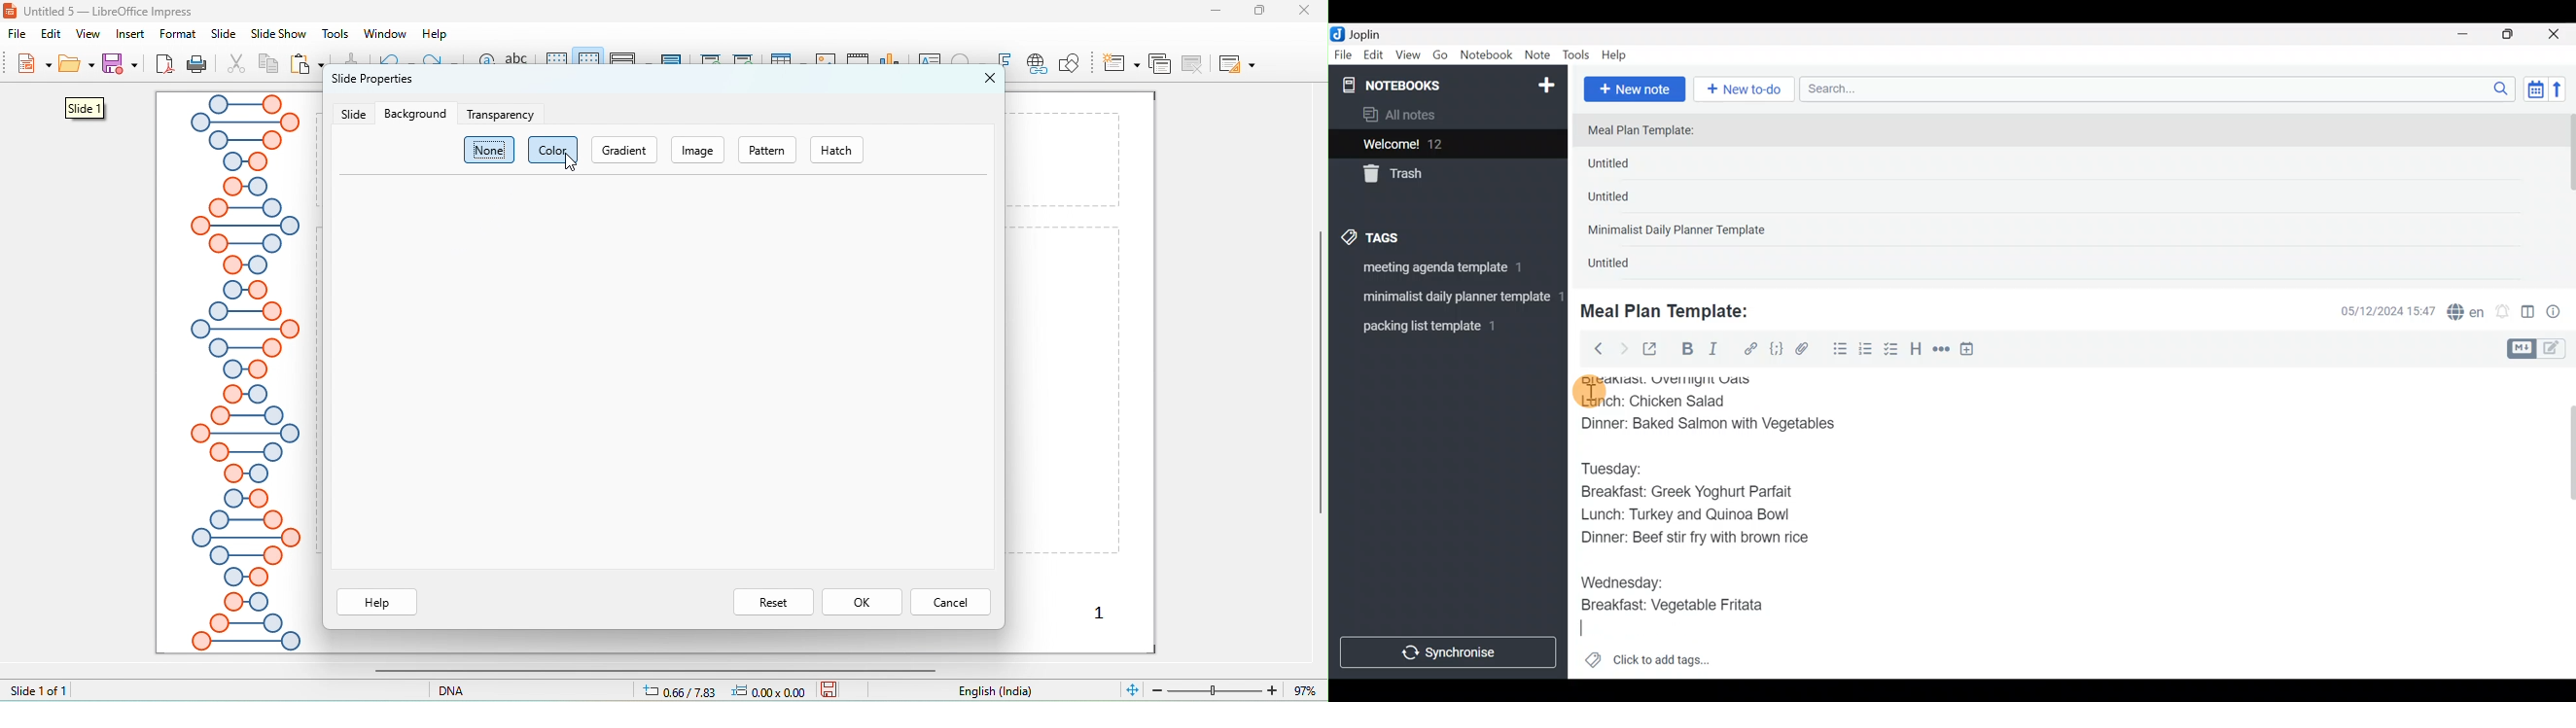 This screenshot has height=728, width=2576. What do you see at coordinates (1687, 350) in the screenshot?
I see `Bold` at bounding box center [1687, 350].